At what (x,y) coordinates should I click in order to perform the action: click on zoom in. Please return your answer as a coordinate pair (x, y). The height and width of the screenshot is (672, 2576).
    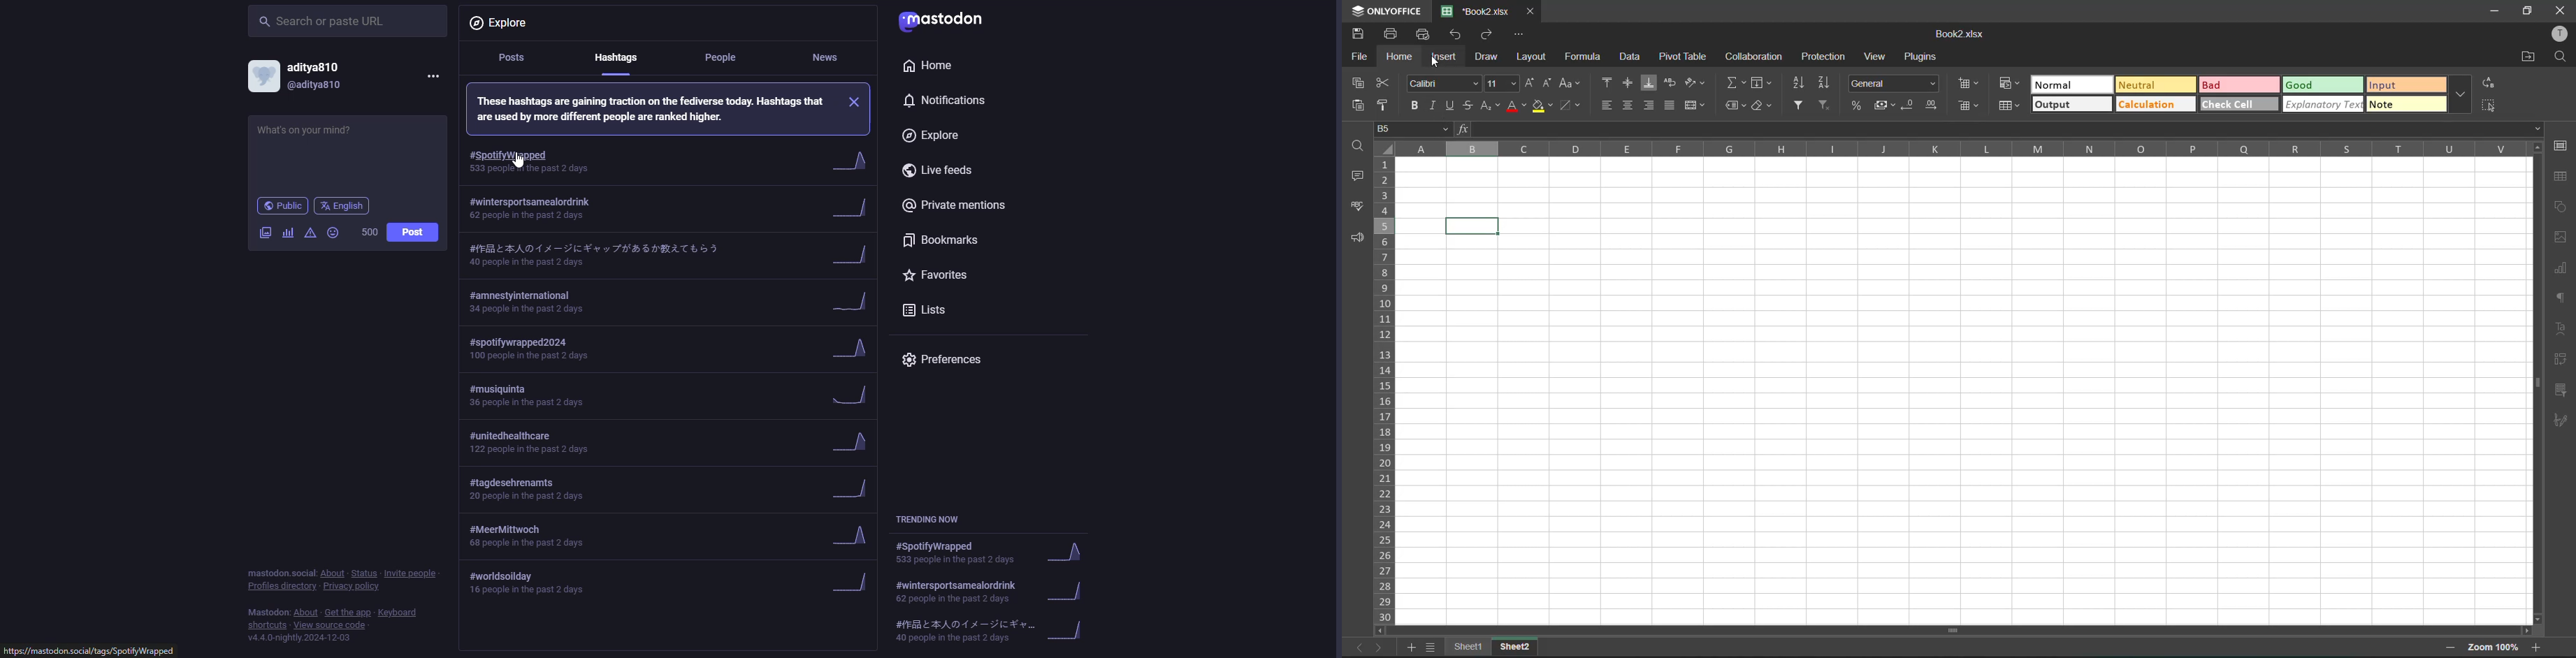
    Looking at the image, I should click on (2537, 645).